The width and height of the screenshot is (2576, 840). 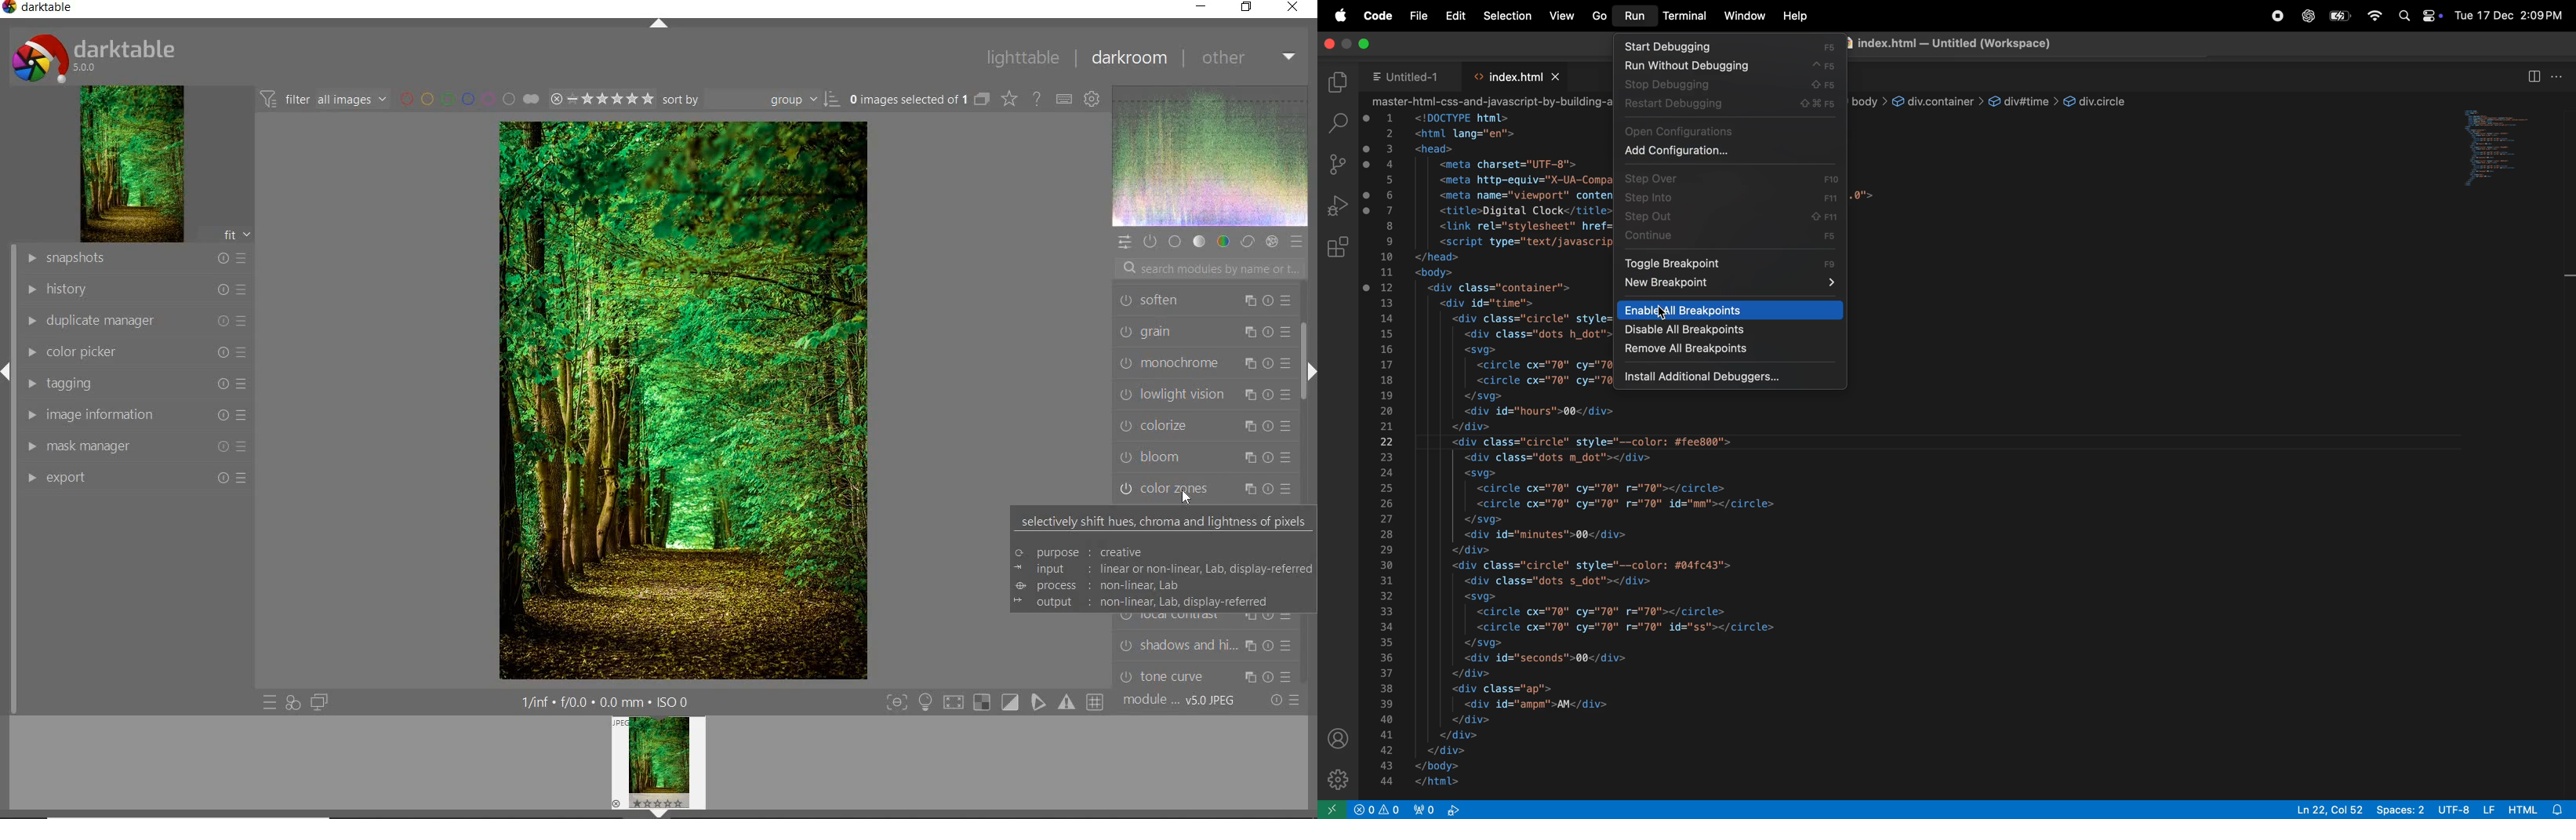 What do you see at coordinates (1635, 16) in the screenshot?
I see `run` at bounding box center [1635, 16].